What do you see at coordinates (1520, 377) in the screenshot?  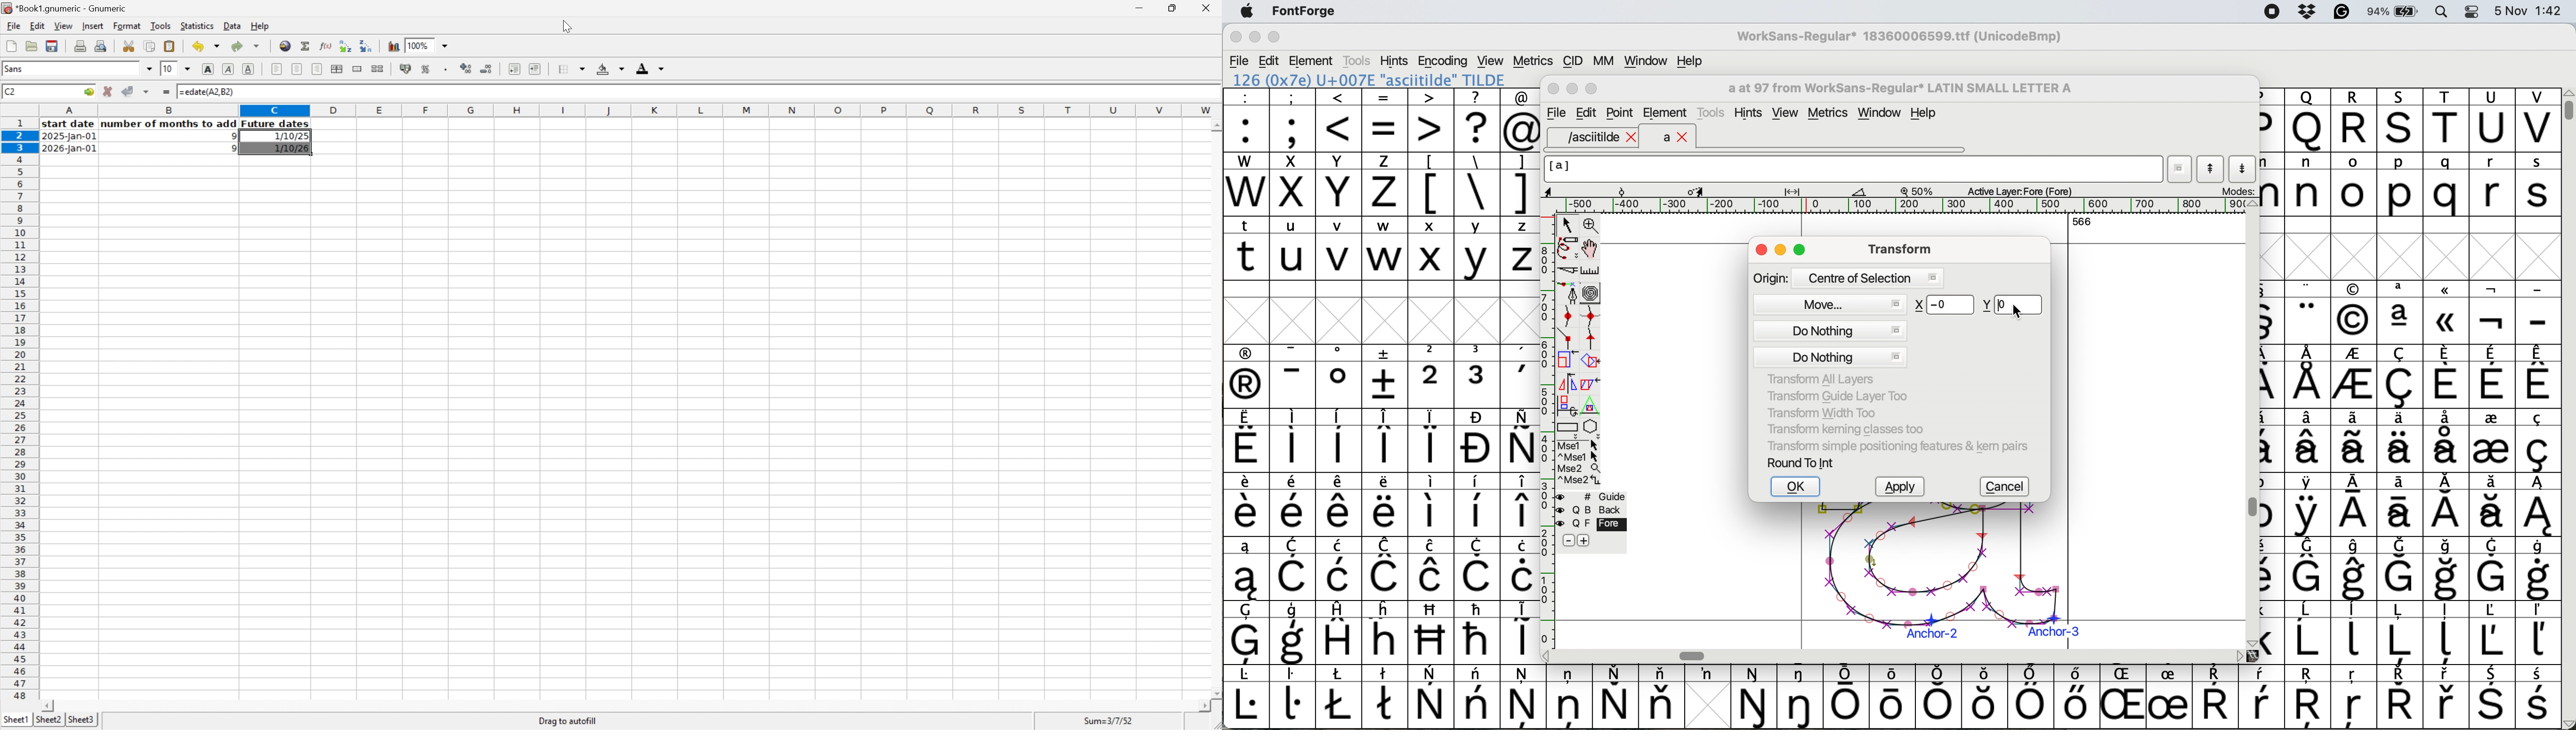 I see `symbol` at bounding box center [1520, 377].